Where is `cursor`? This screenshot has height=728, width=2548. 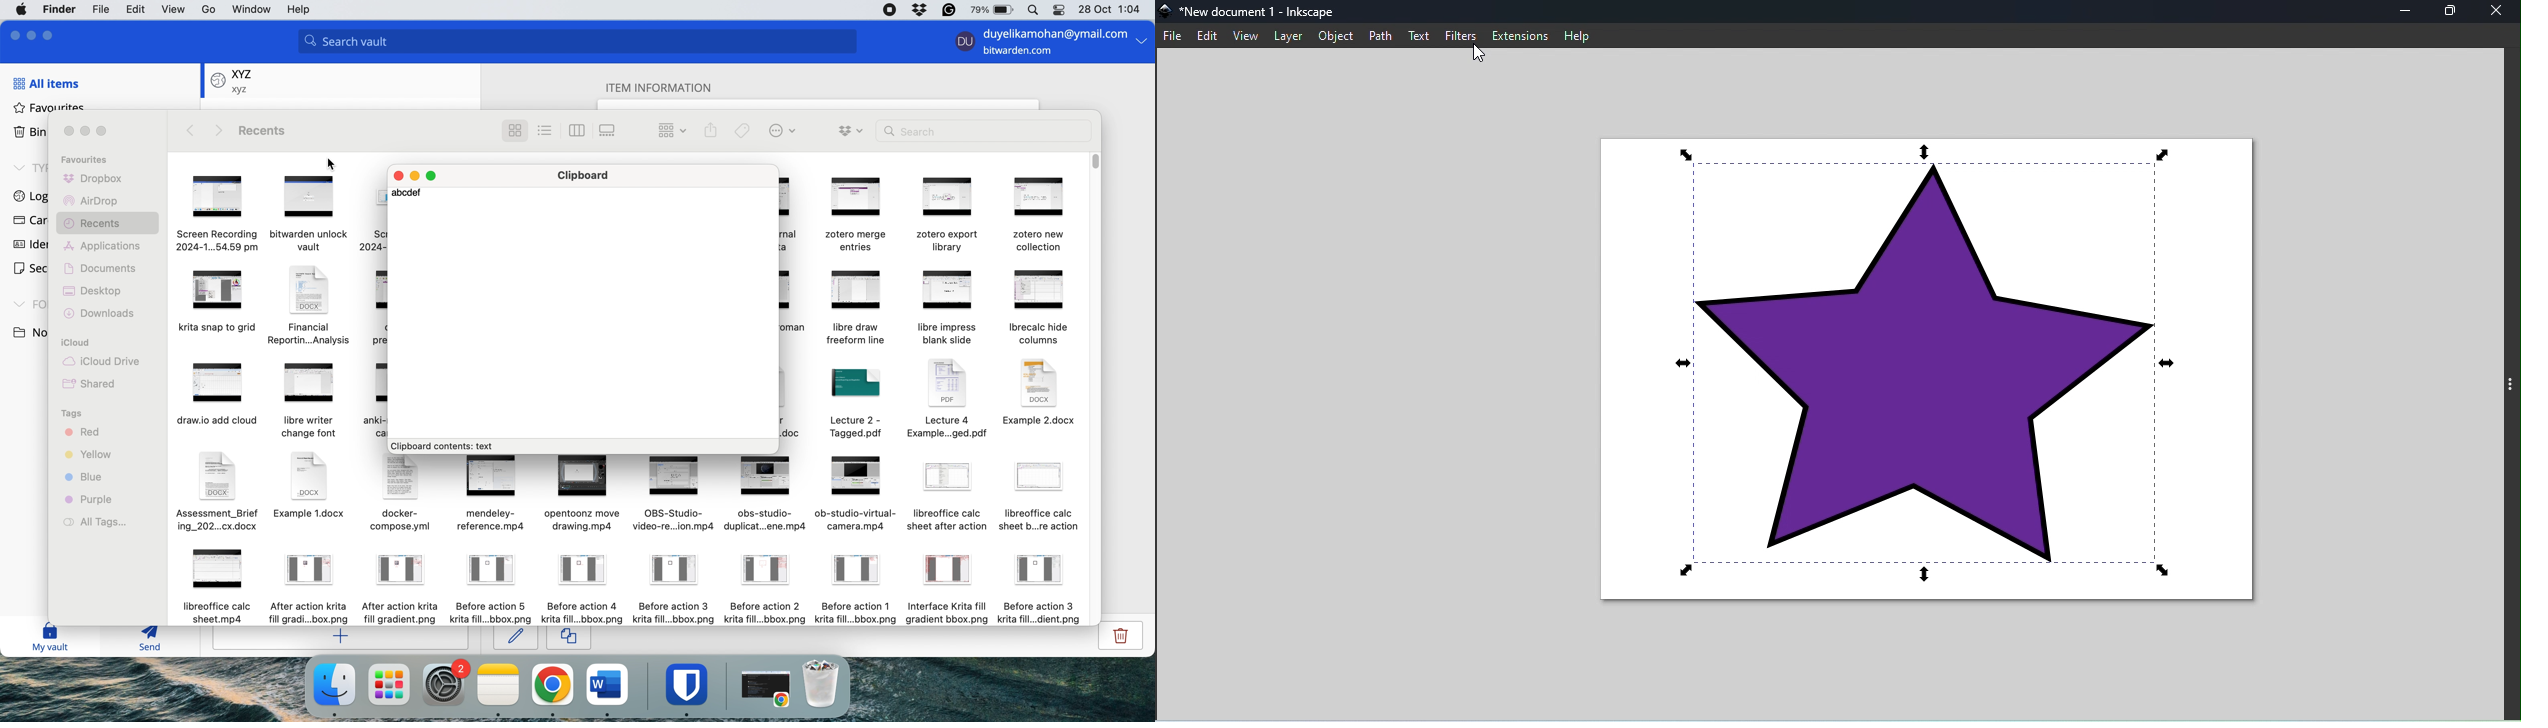 cursor is located at coordinates (335, 164).